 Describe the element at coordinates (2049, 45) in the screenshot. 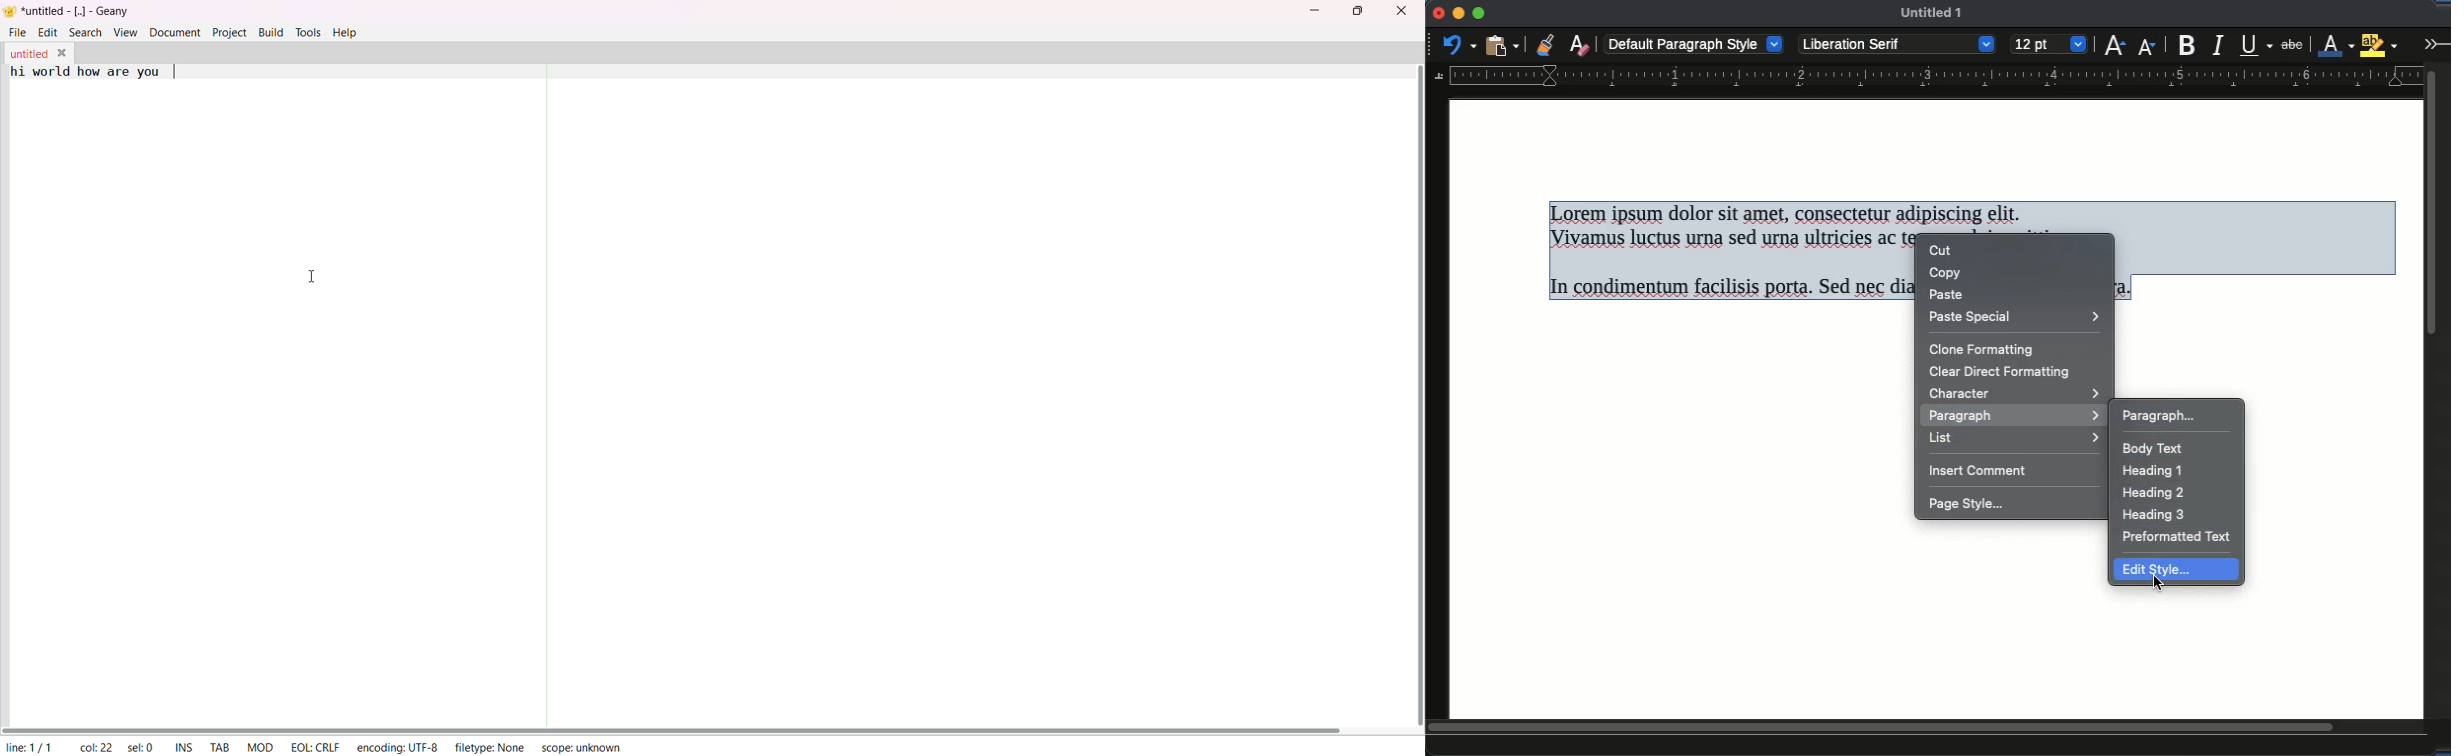

I see `12 pt` at that location.